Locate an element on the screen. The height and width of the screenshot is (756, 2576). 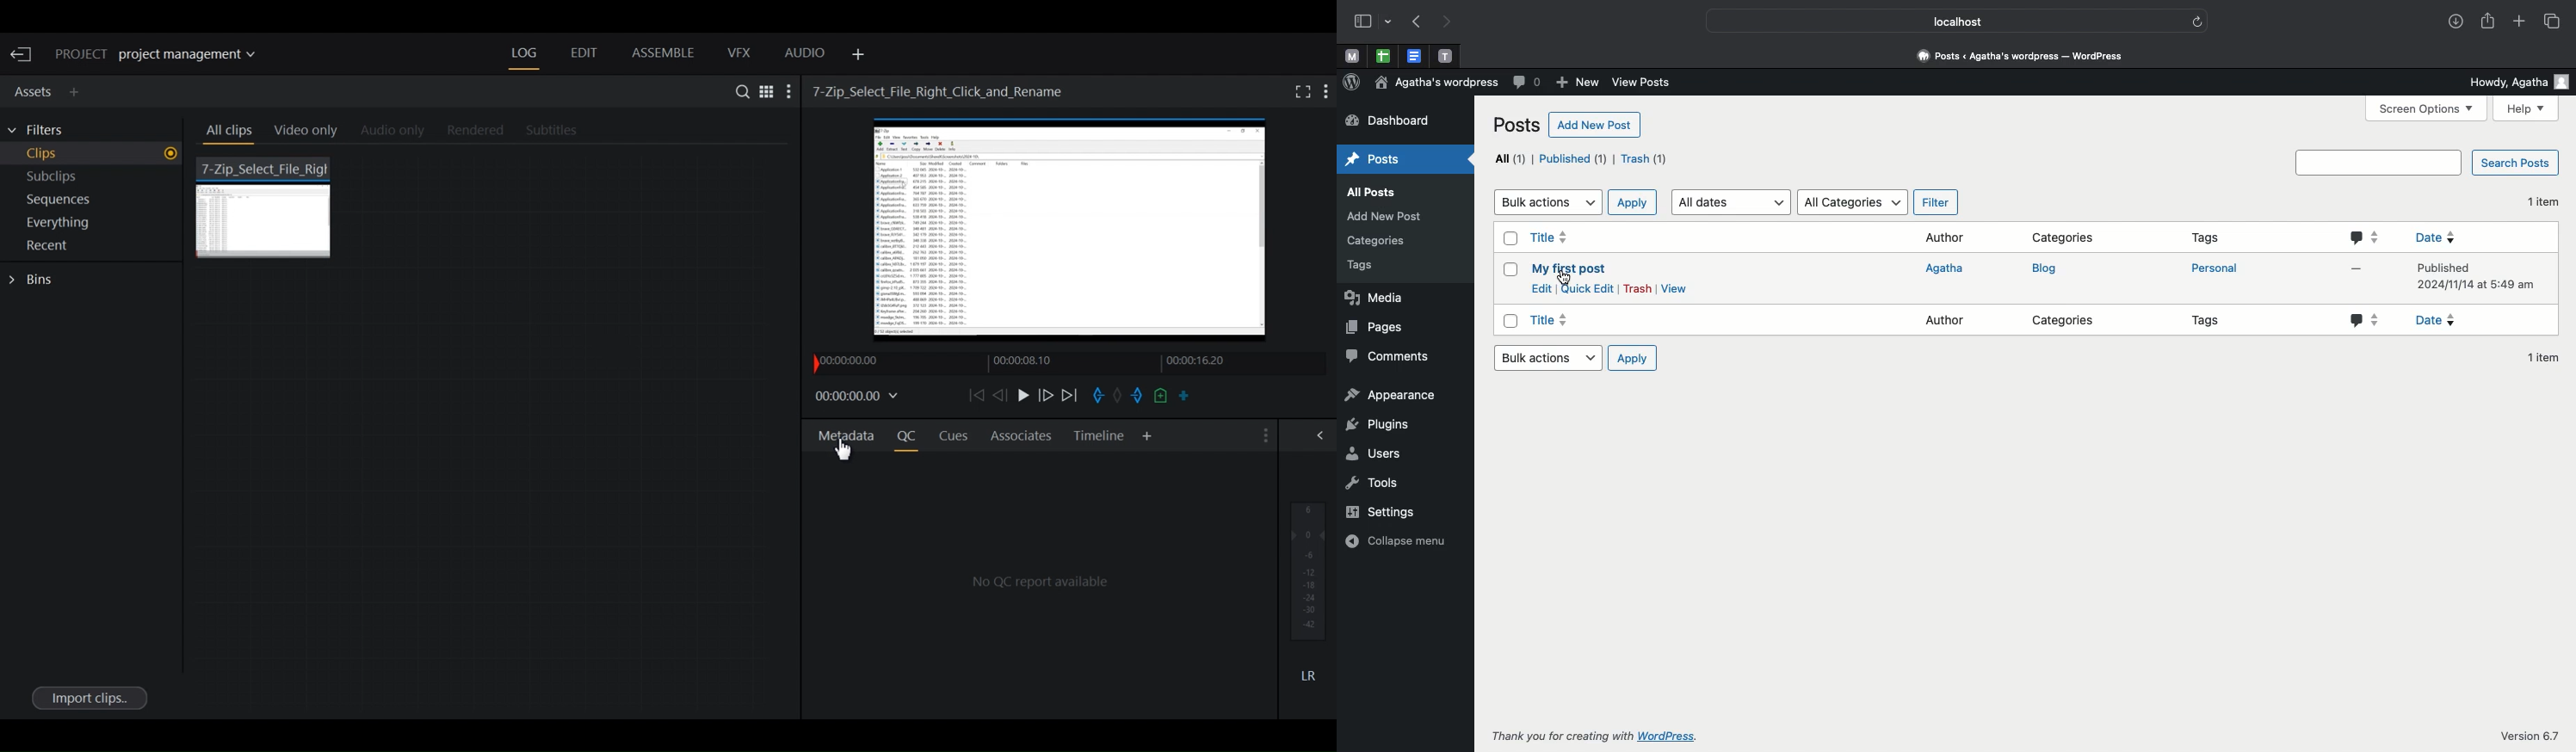
M tabs is located at coordinates (1350, 55).